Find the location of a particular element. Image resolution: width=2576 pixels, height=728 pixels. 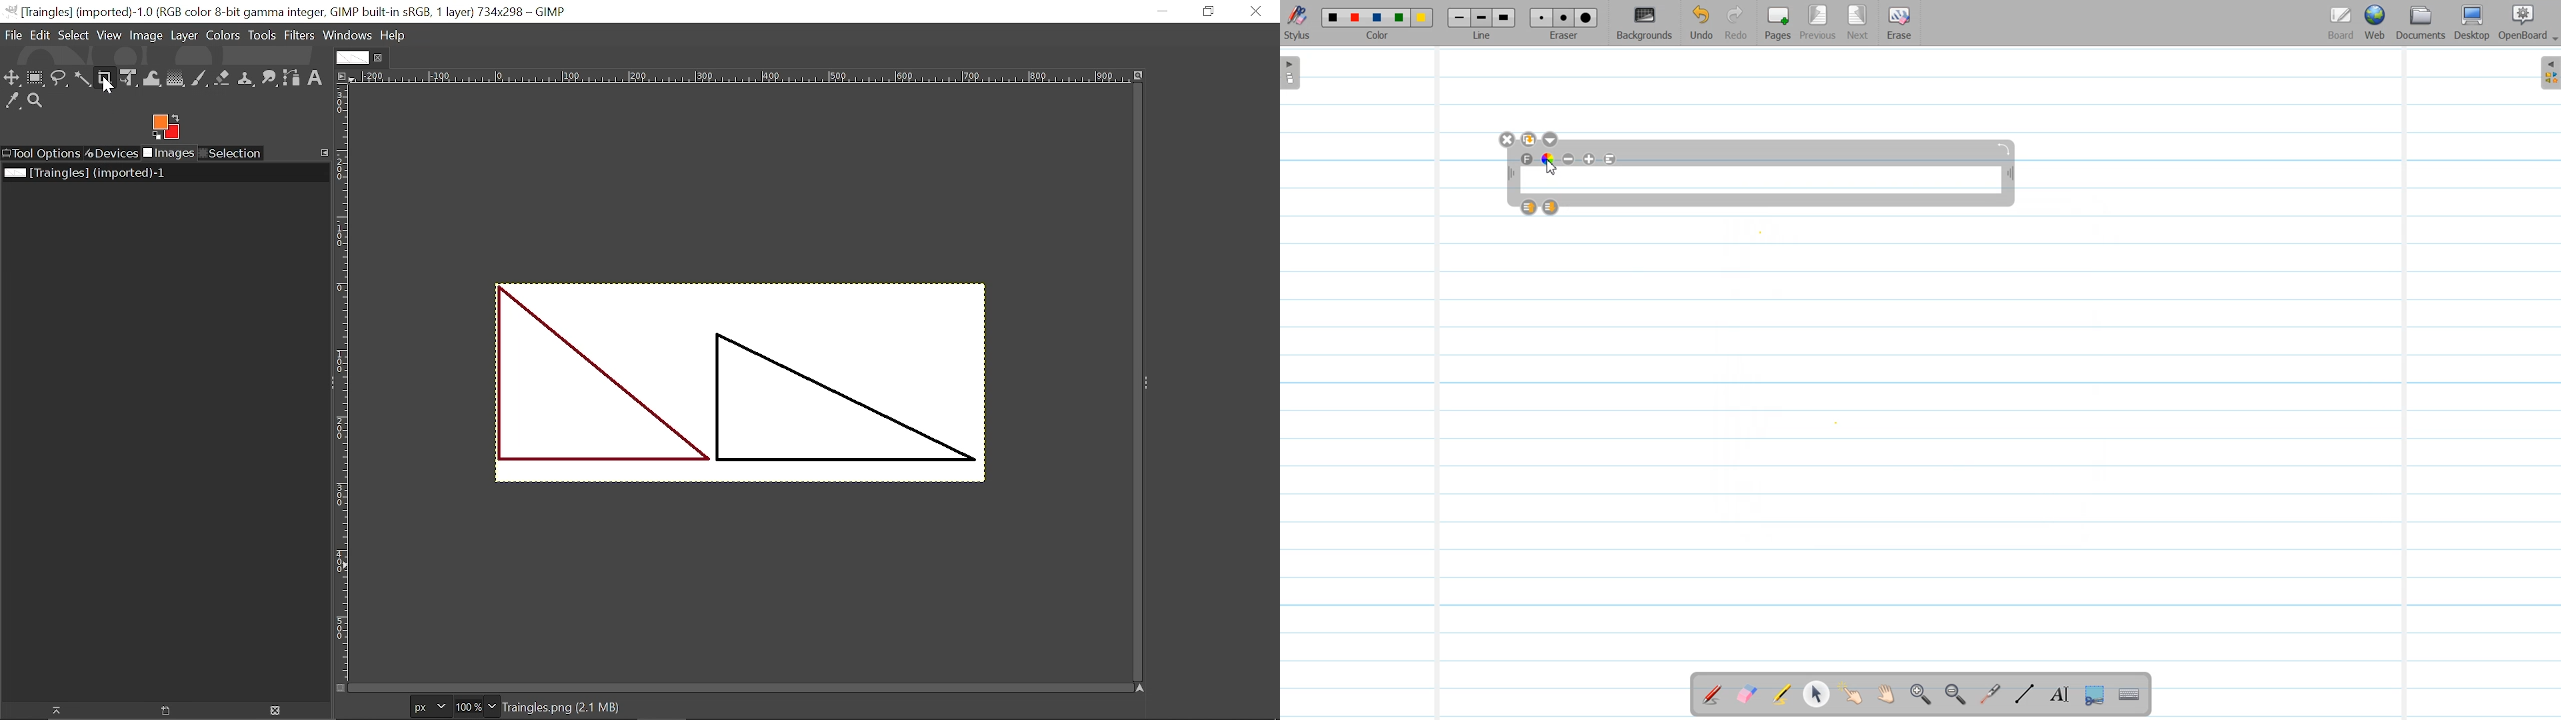

Redo is located at coordinates (1736, 23).